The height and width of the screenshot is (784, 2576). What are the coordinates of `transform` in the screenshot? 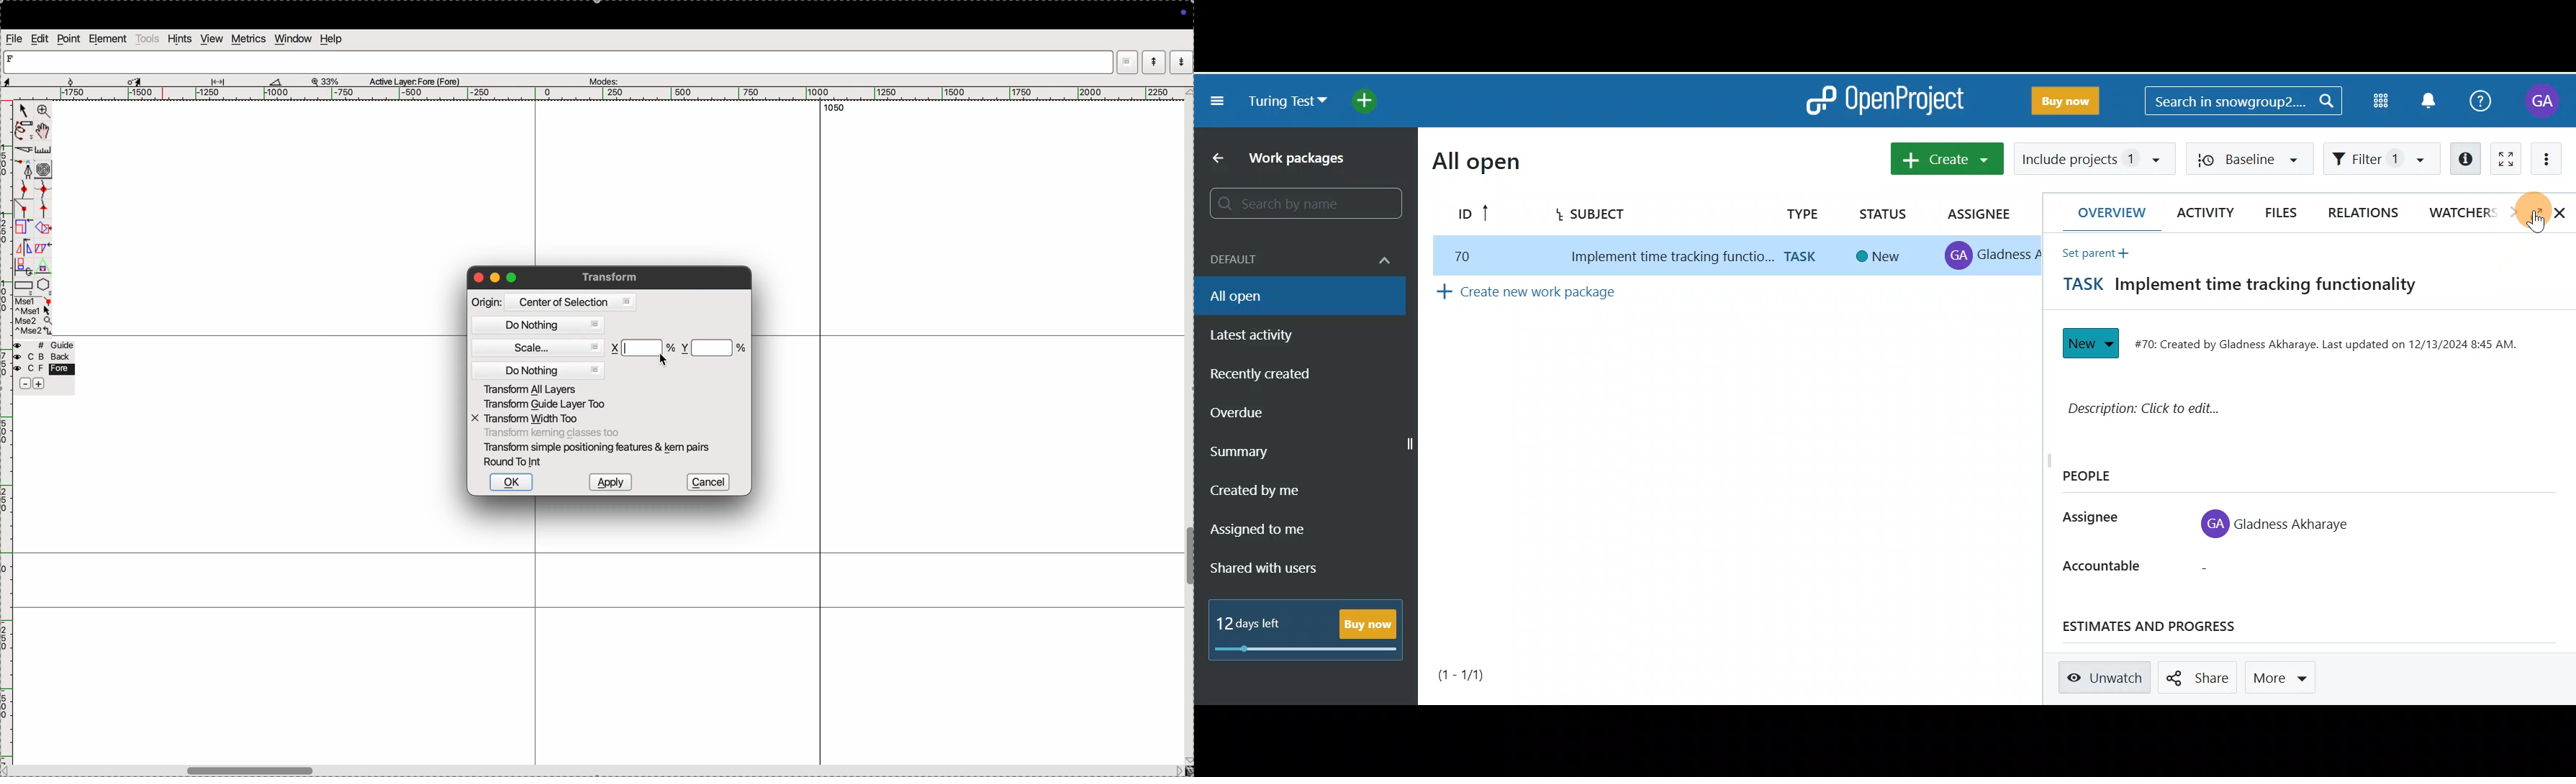 It's located at (613, 277).